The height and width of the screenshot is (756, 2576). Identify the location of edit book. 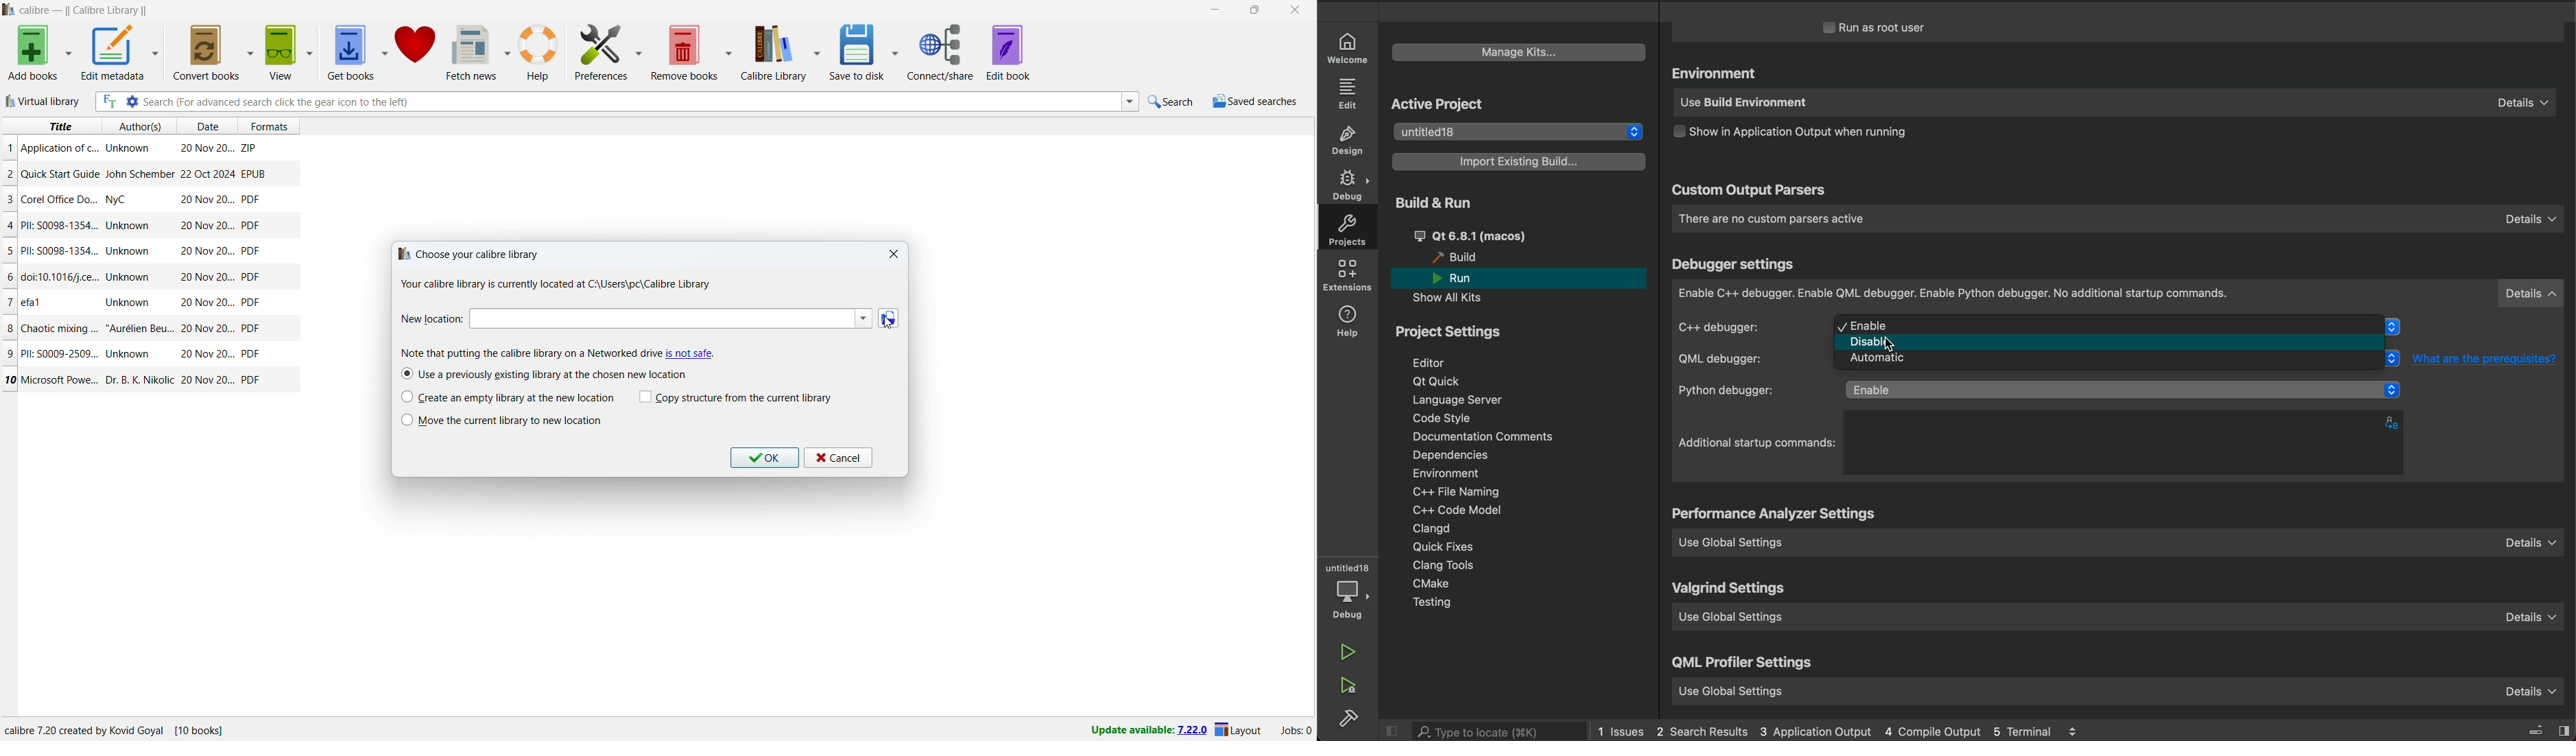
(1009, 52).